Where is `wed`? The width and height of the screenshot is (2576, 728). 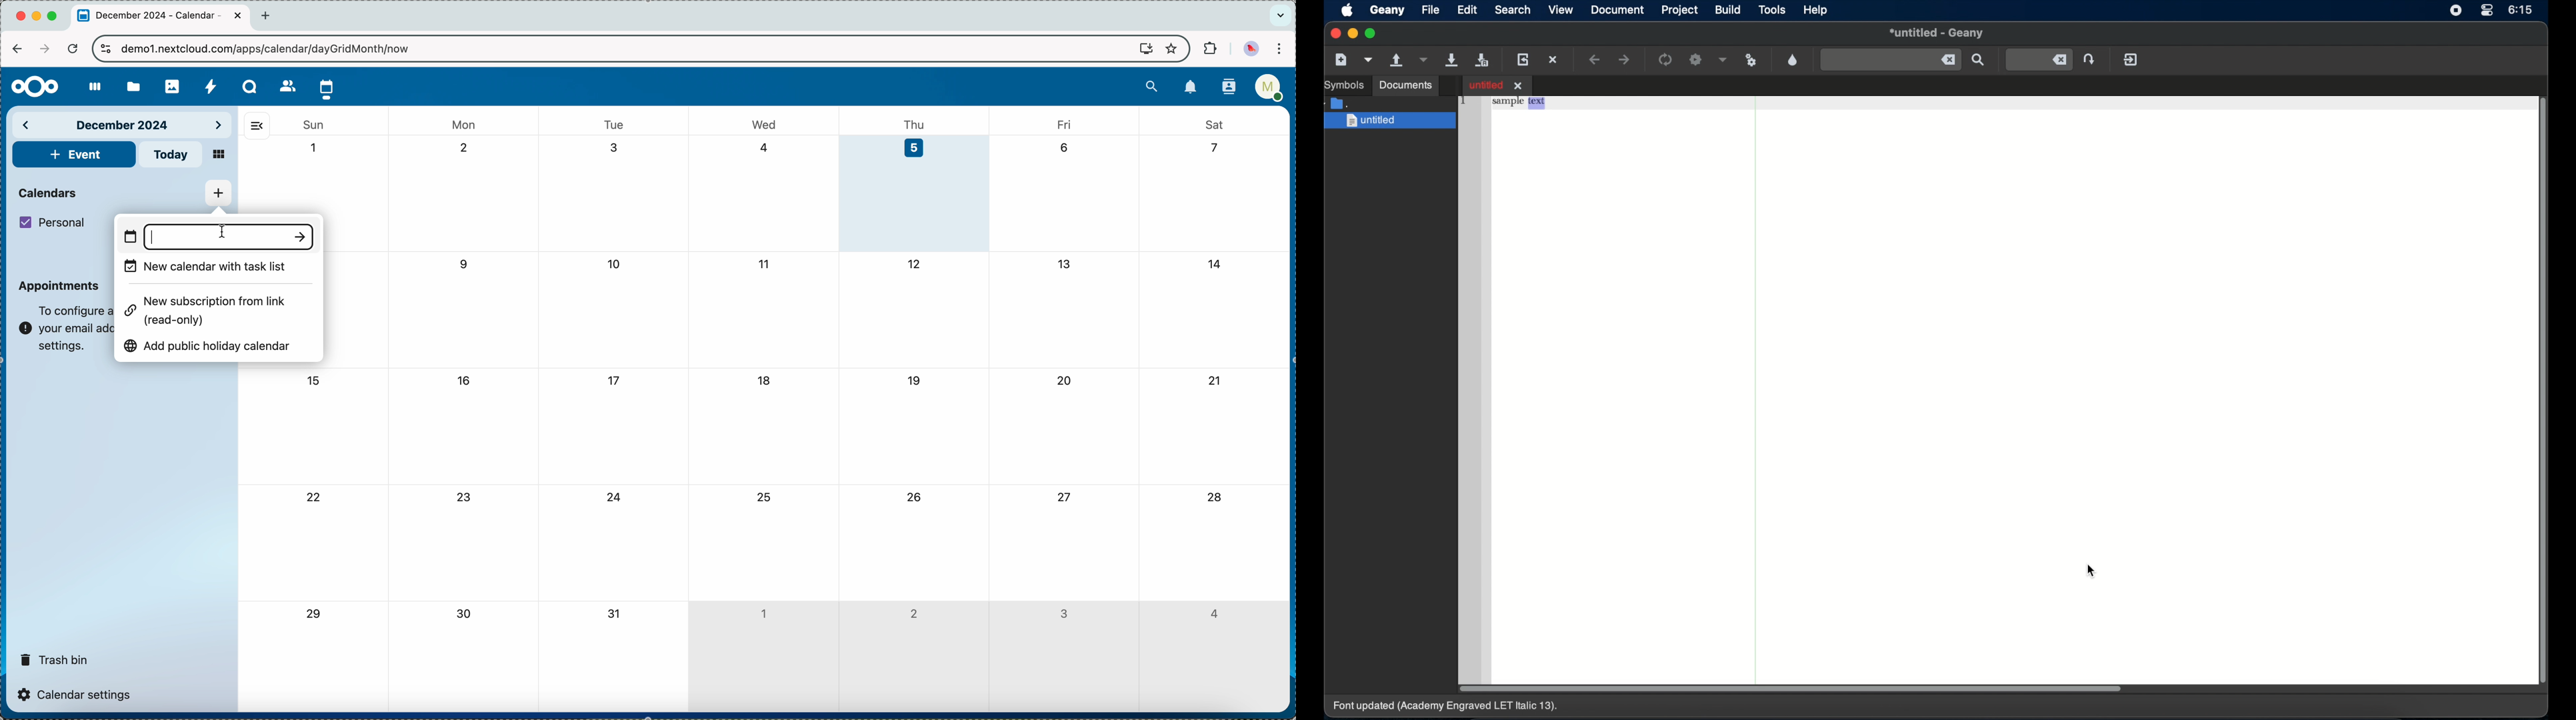 wed is located at coordinates (766, 125).